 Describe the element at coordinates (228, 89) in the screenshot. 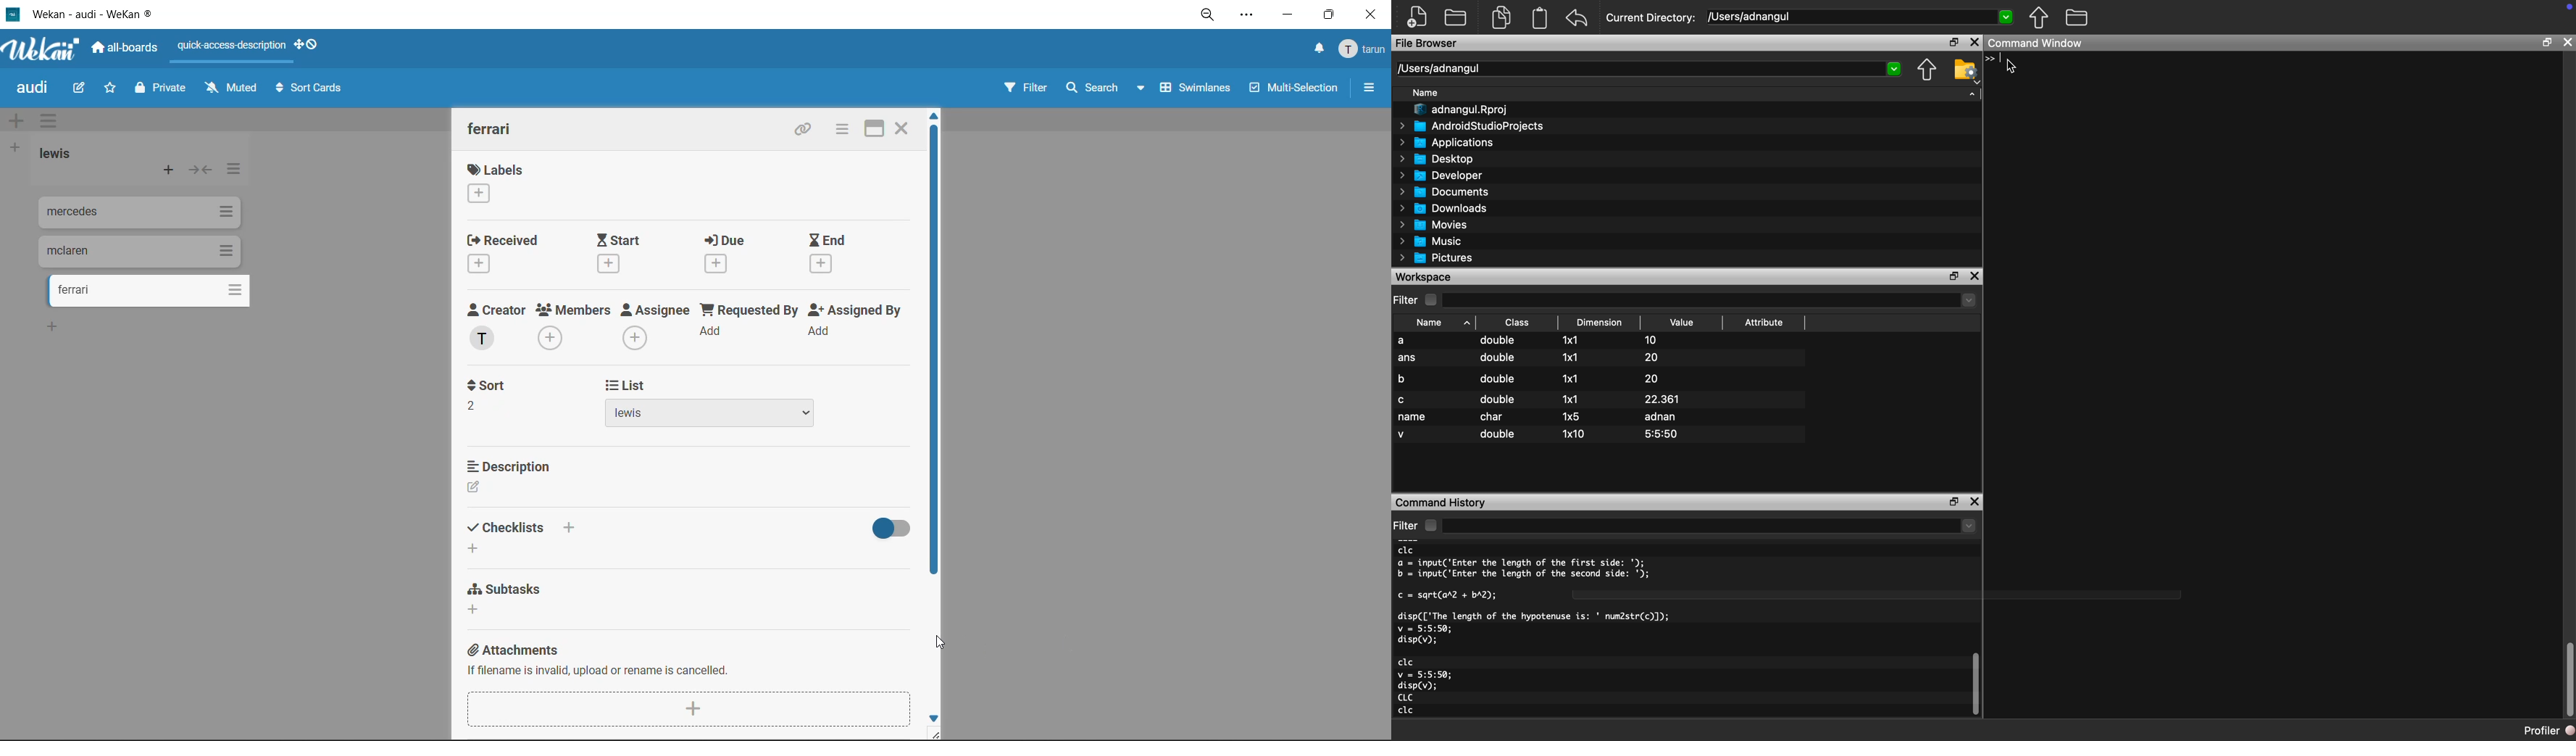

I see `muted` at that location.